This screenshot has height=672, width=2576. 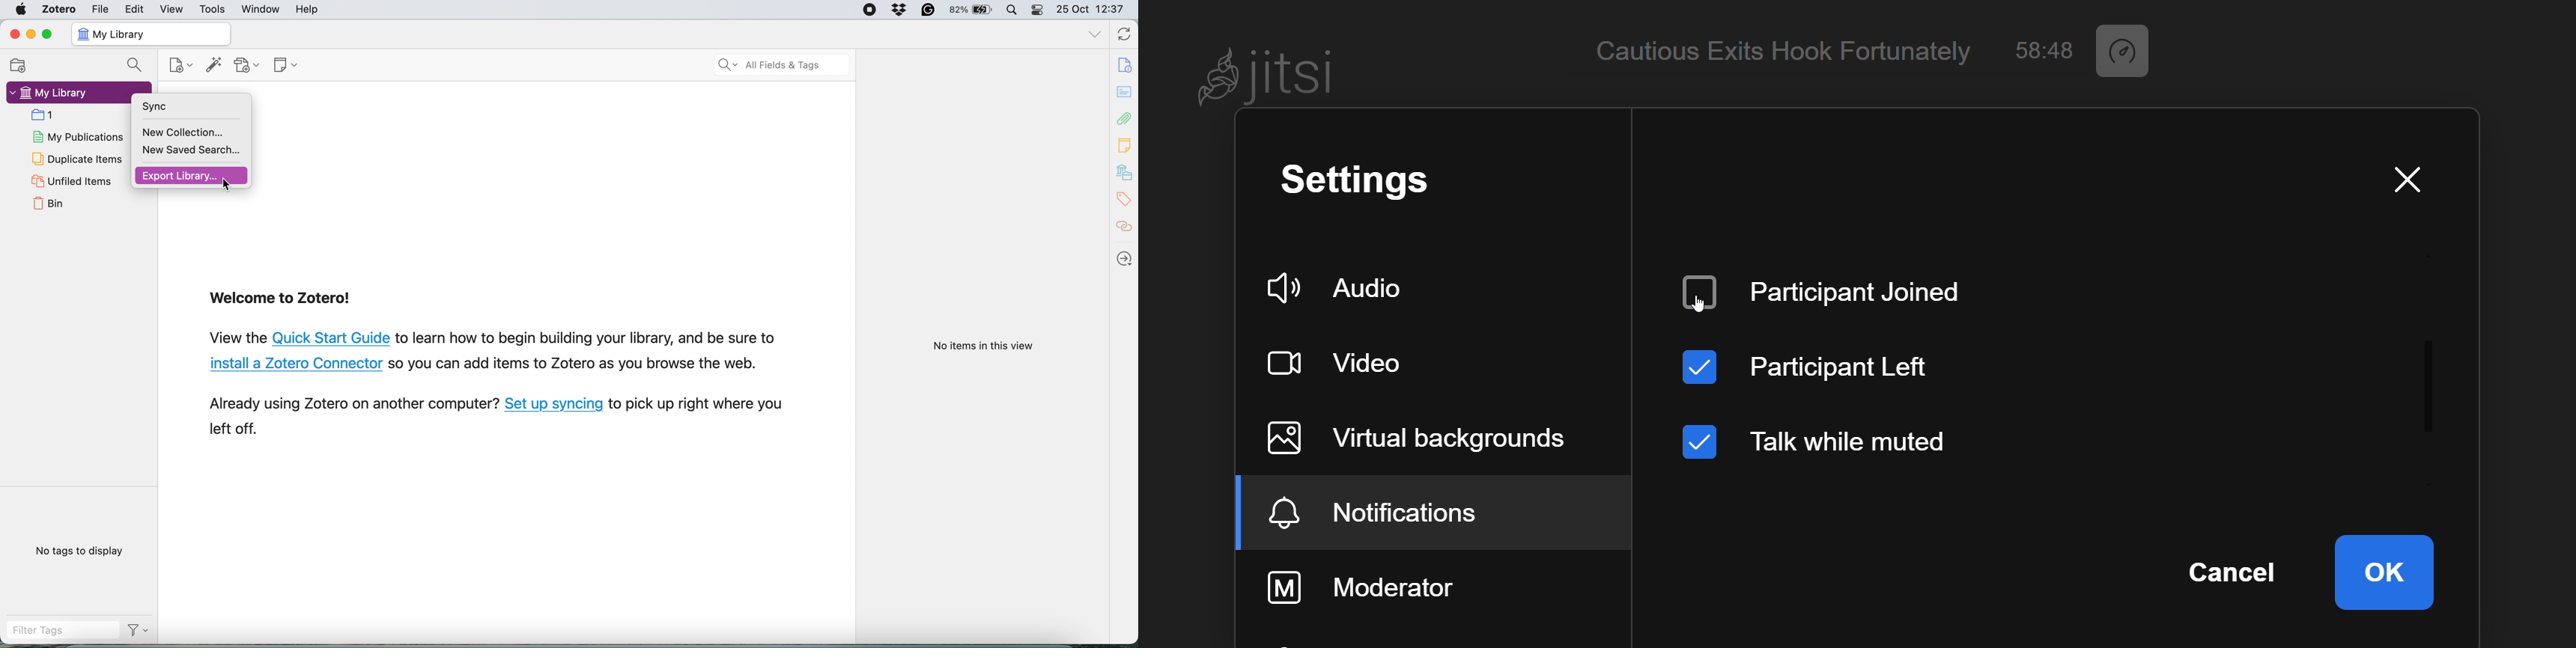 What do you see at coordinates (140, 632) in the screenshot?
I see `Filter Options` at bounding box center [140, 632].